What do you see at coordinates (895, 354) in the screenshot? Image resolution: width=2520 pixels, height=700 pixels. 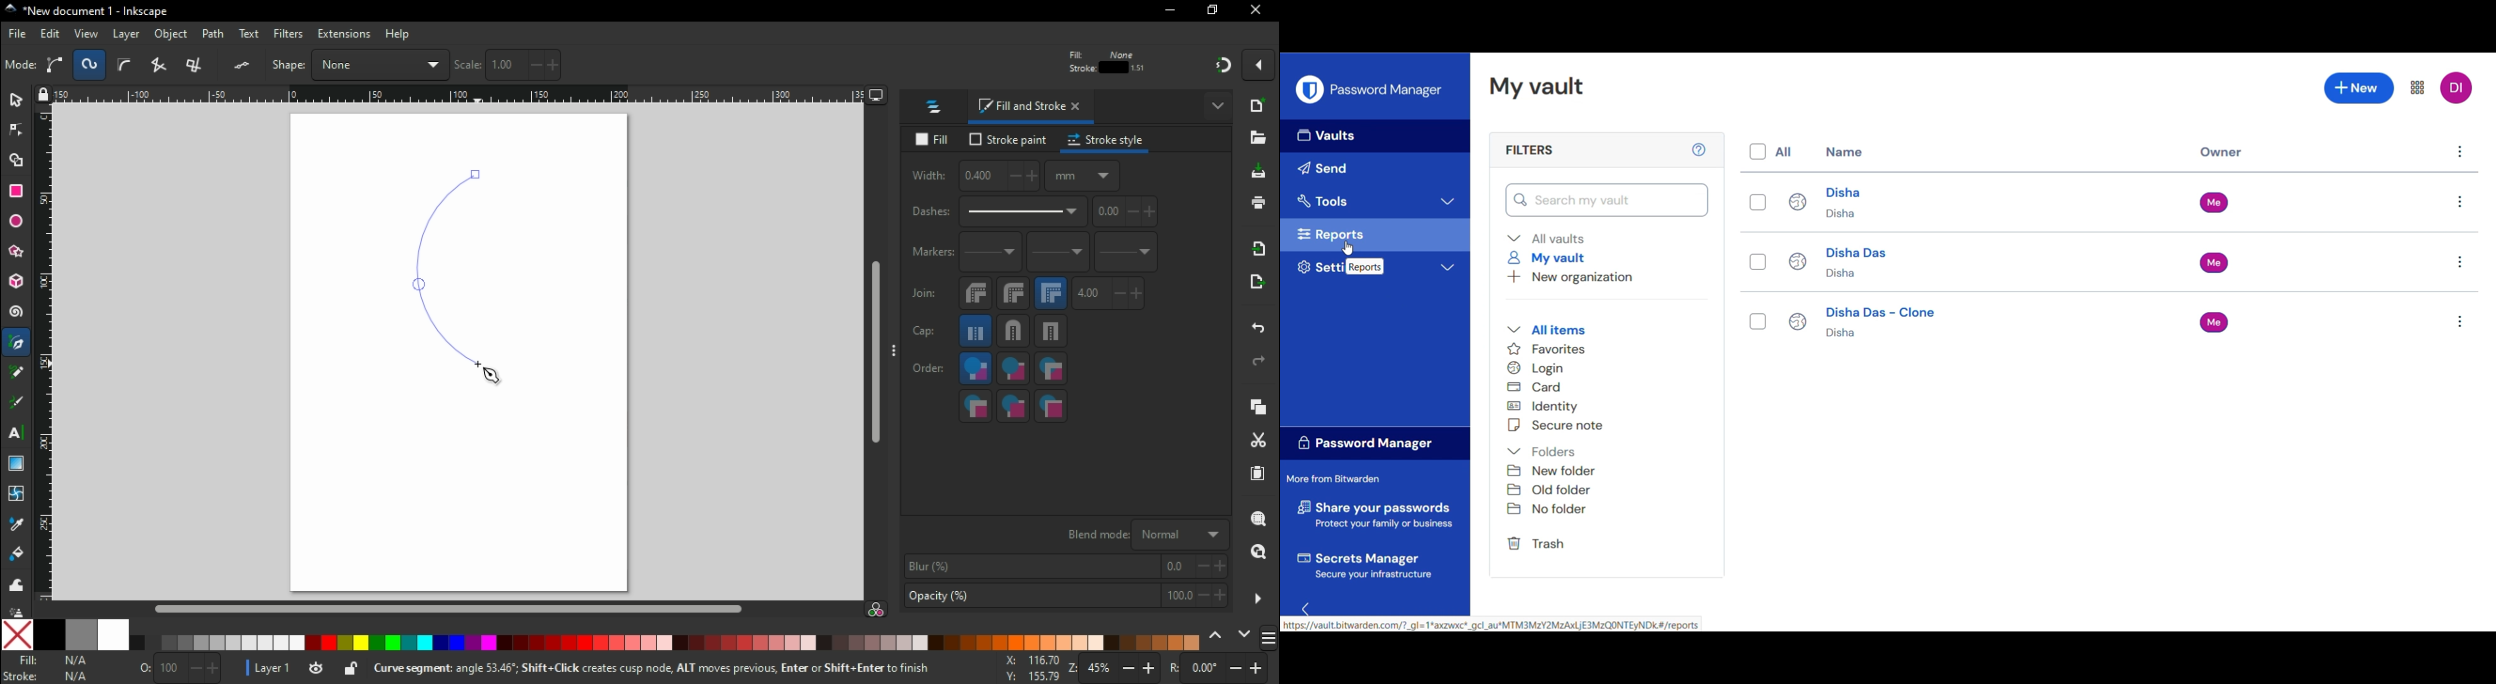 I see `more options` at bounding box center [895, 354].